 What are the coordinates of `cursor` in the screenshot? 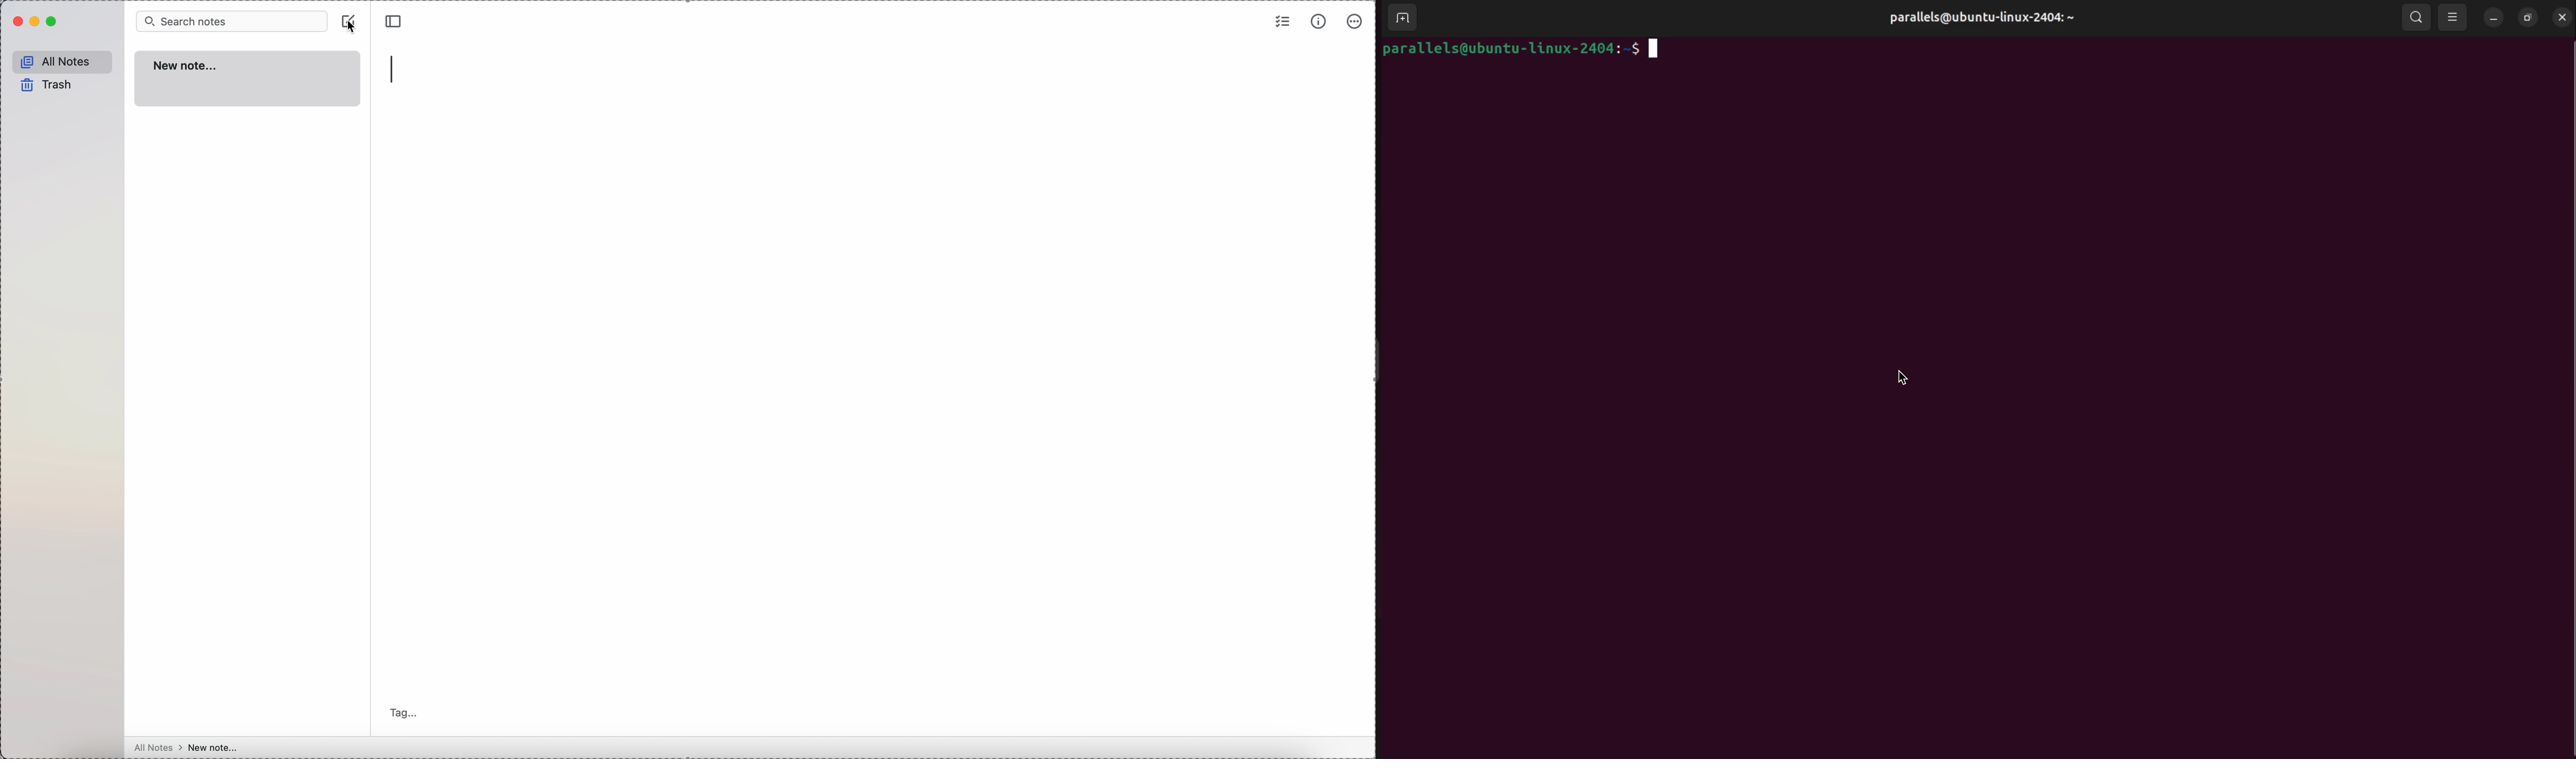 It's located at (350, 28).